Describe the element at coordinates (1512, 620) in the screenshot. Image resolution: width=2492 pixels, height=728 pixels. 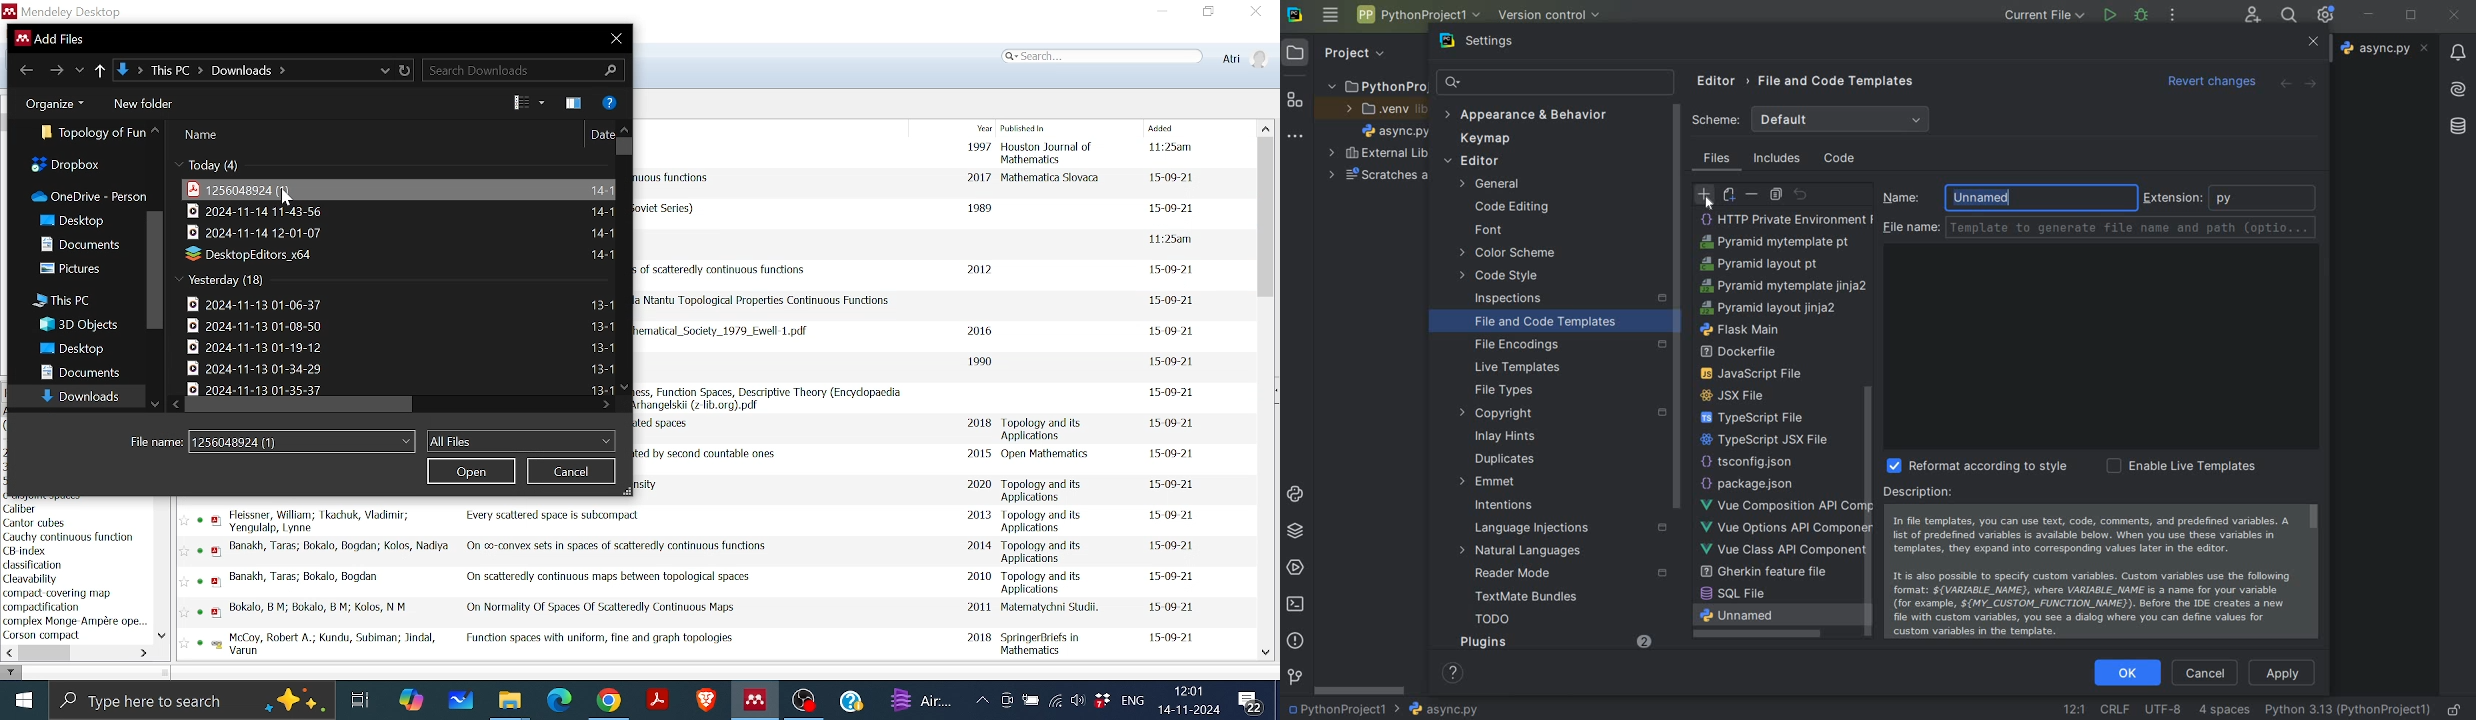
I see `TODO` at that location.